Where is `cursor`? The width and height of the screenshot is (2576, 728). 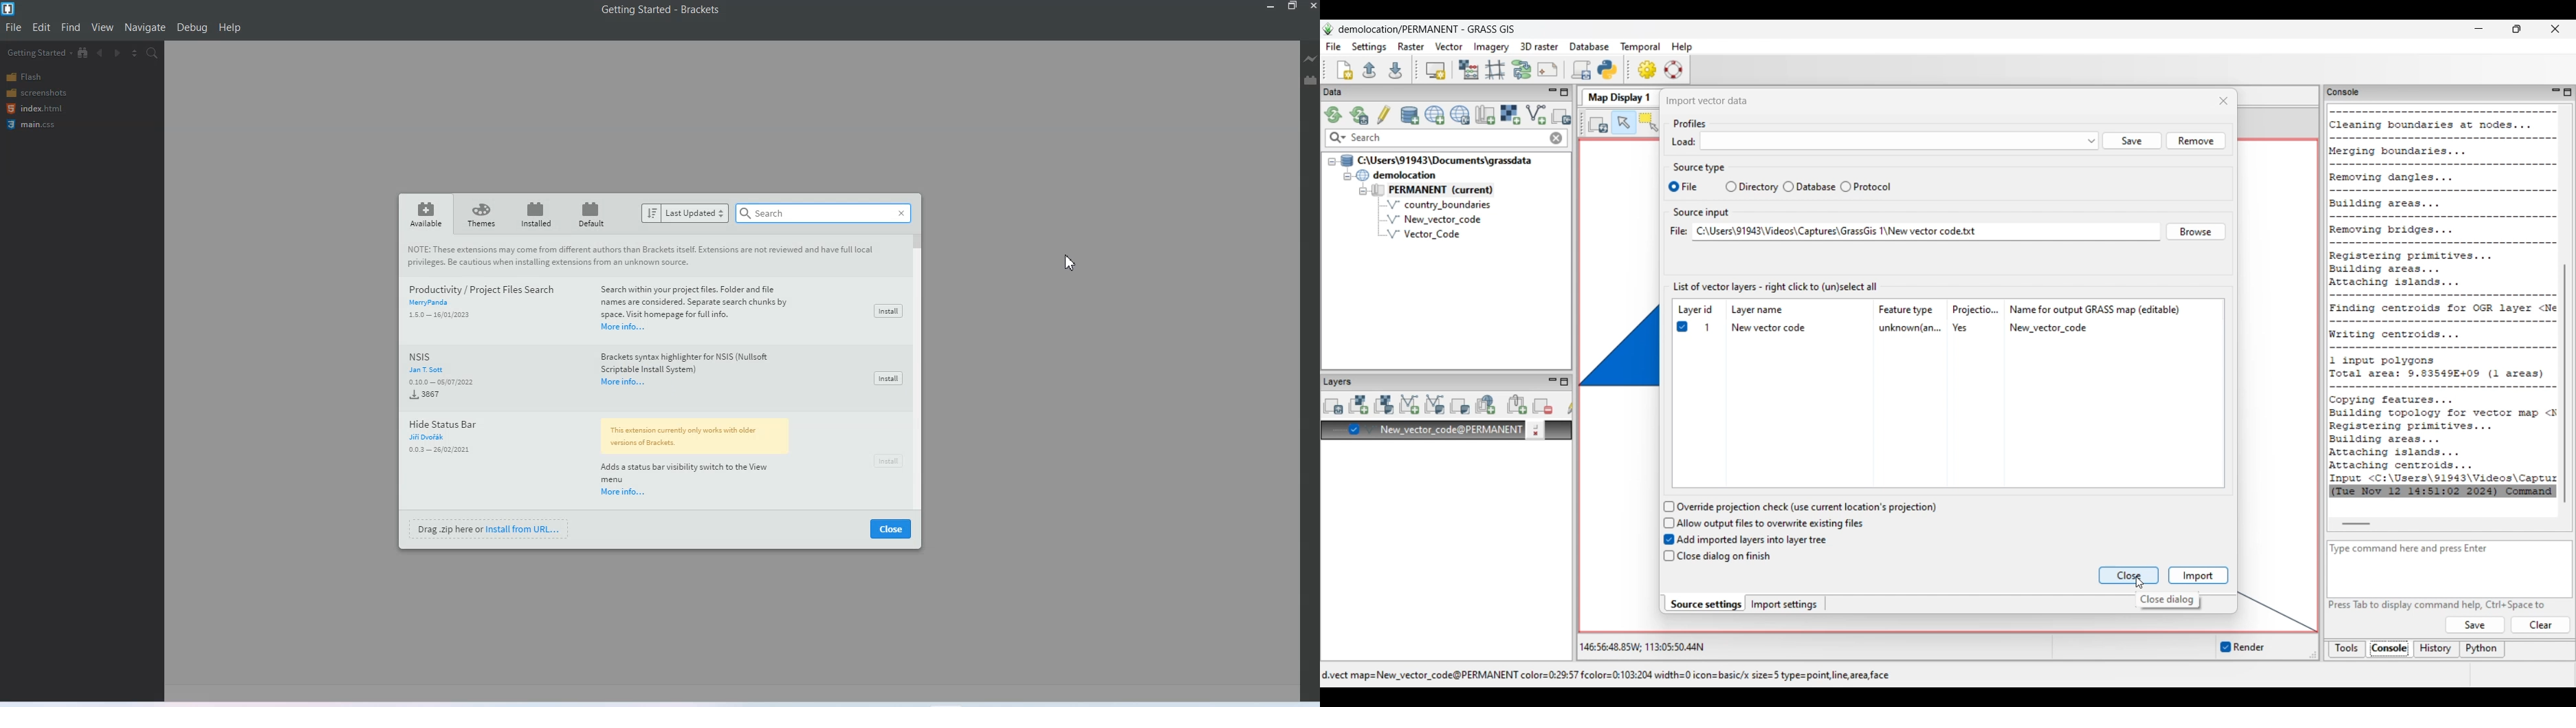 cursor is located at coordinates (1070, 262).